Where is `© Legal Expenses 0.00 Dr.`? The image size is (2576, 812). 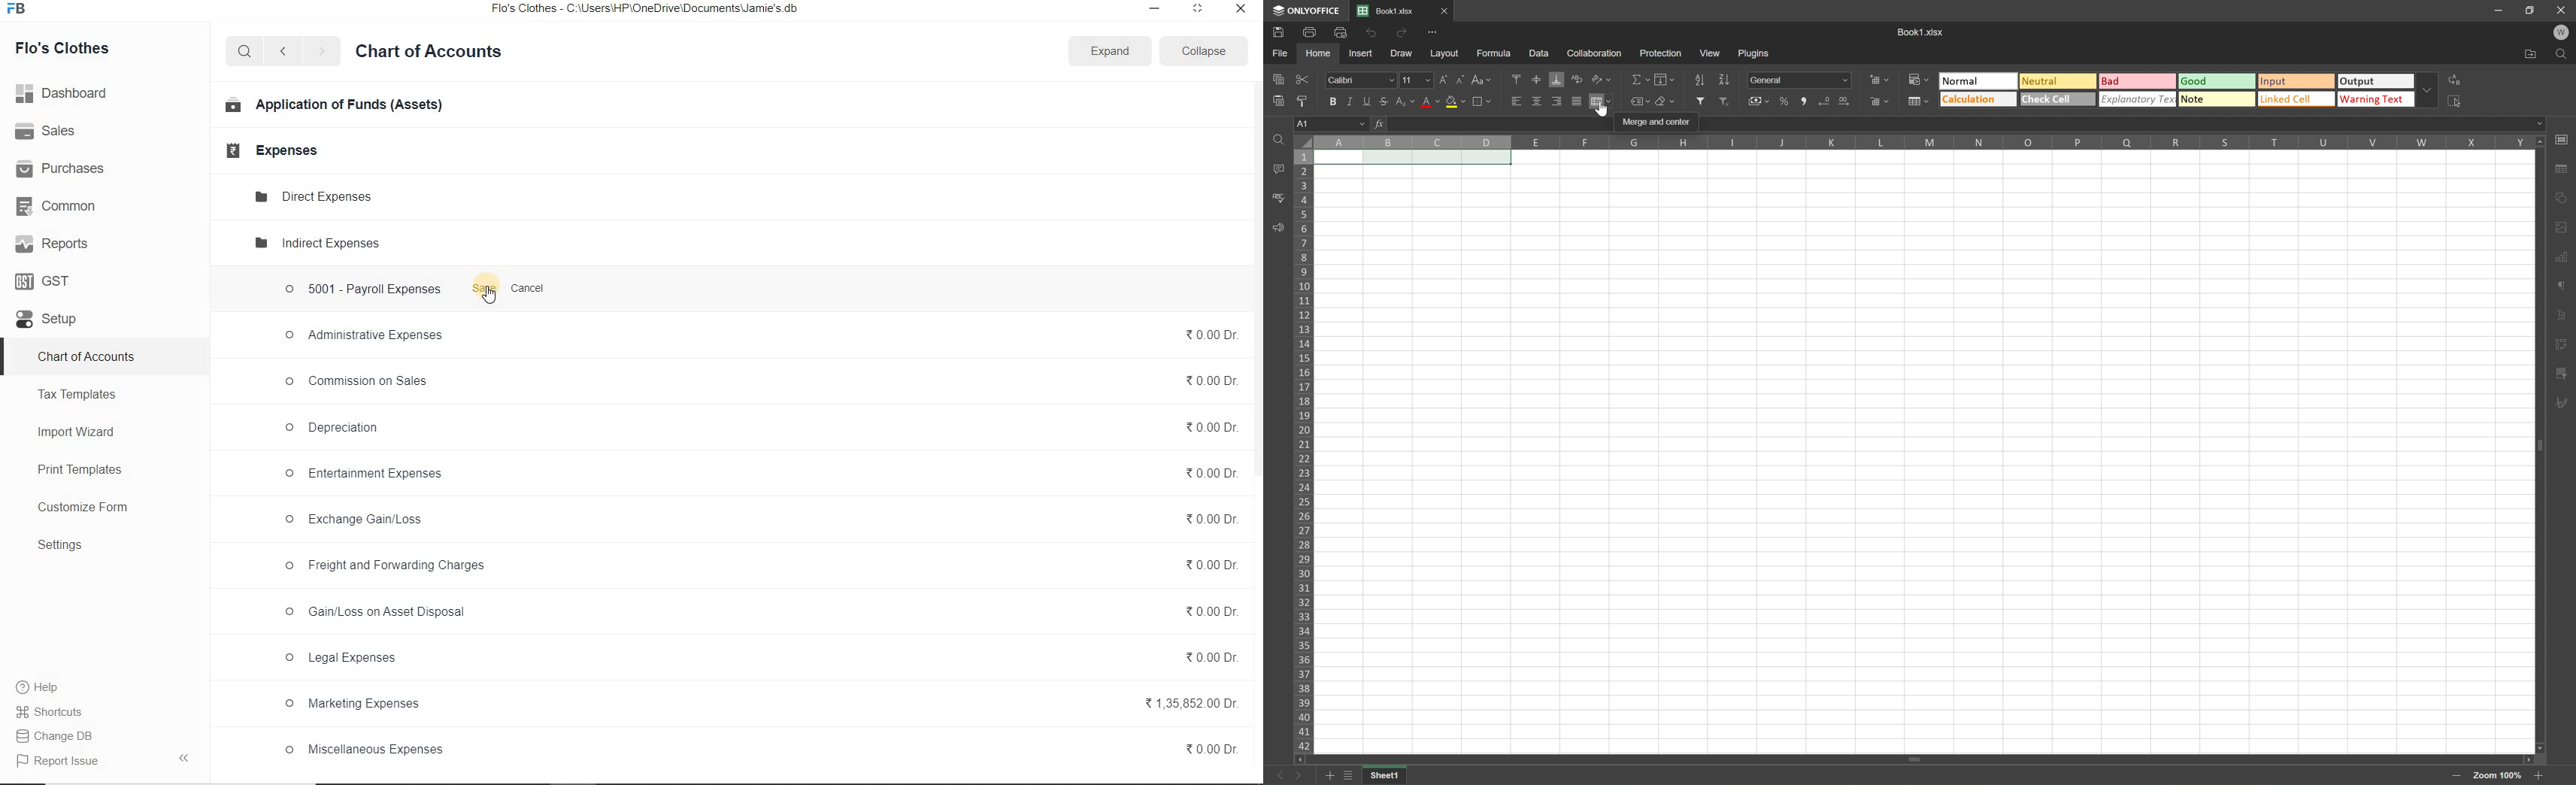 © Legal Expenses 0.00 Dr. is located at coordinates (760, 659).